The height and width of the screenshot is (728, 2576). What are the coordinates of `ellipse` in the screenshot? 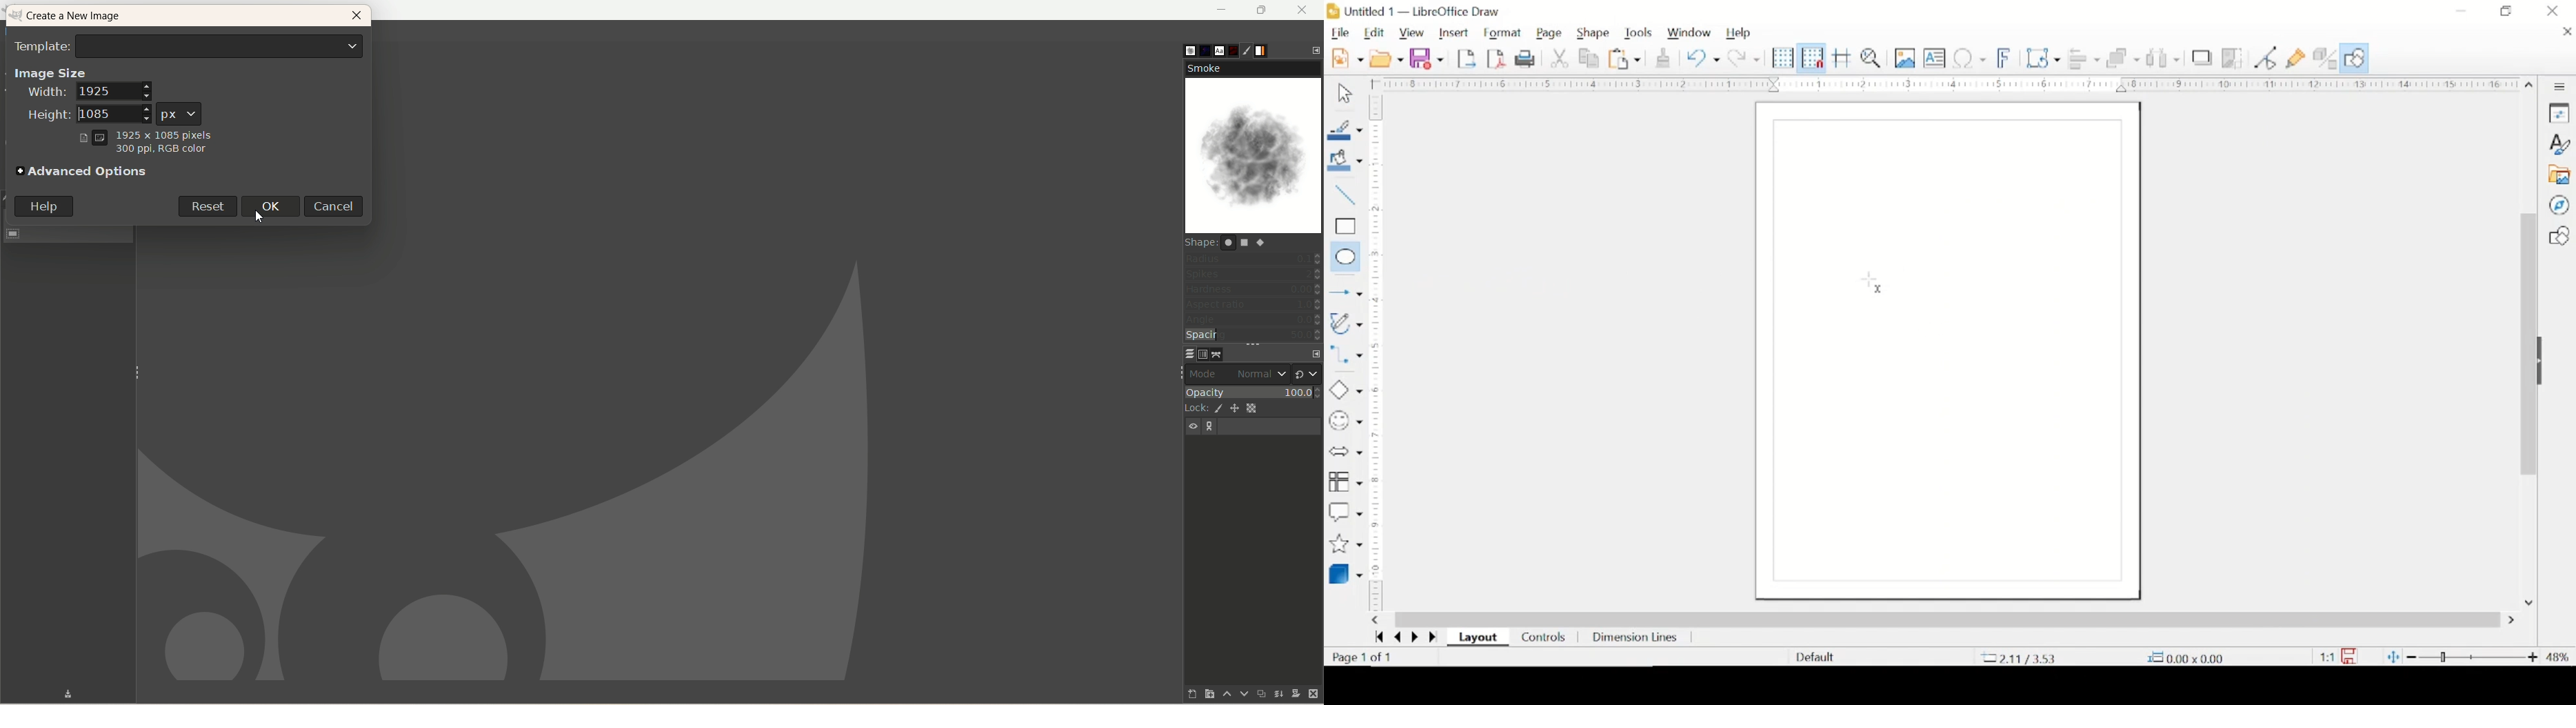 It's located at (1343, 256).